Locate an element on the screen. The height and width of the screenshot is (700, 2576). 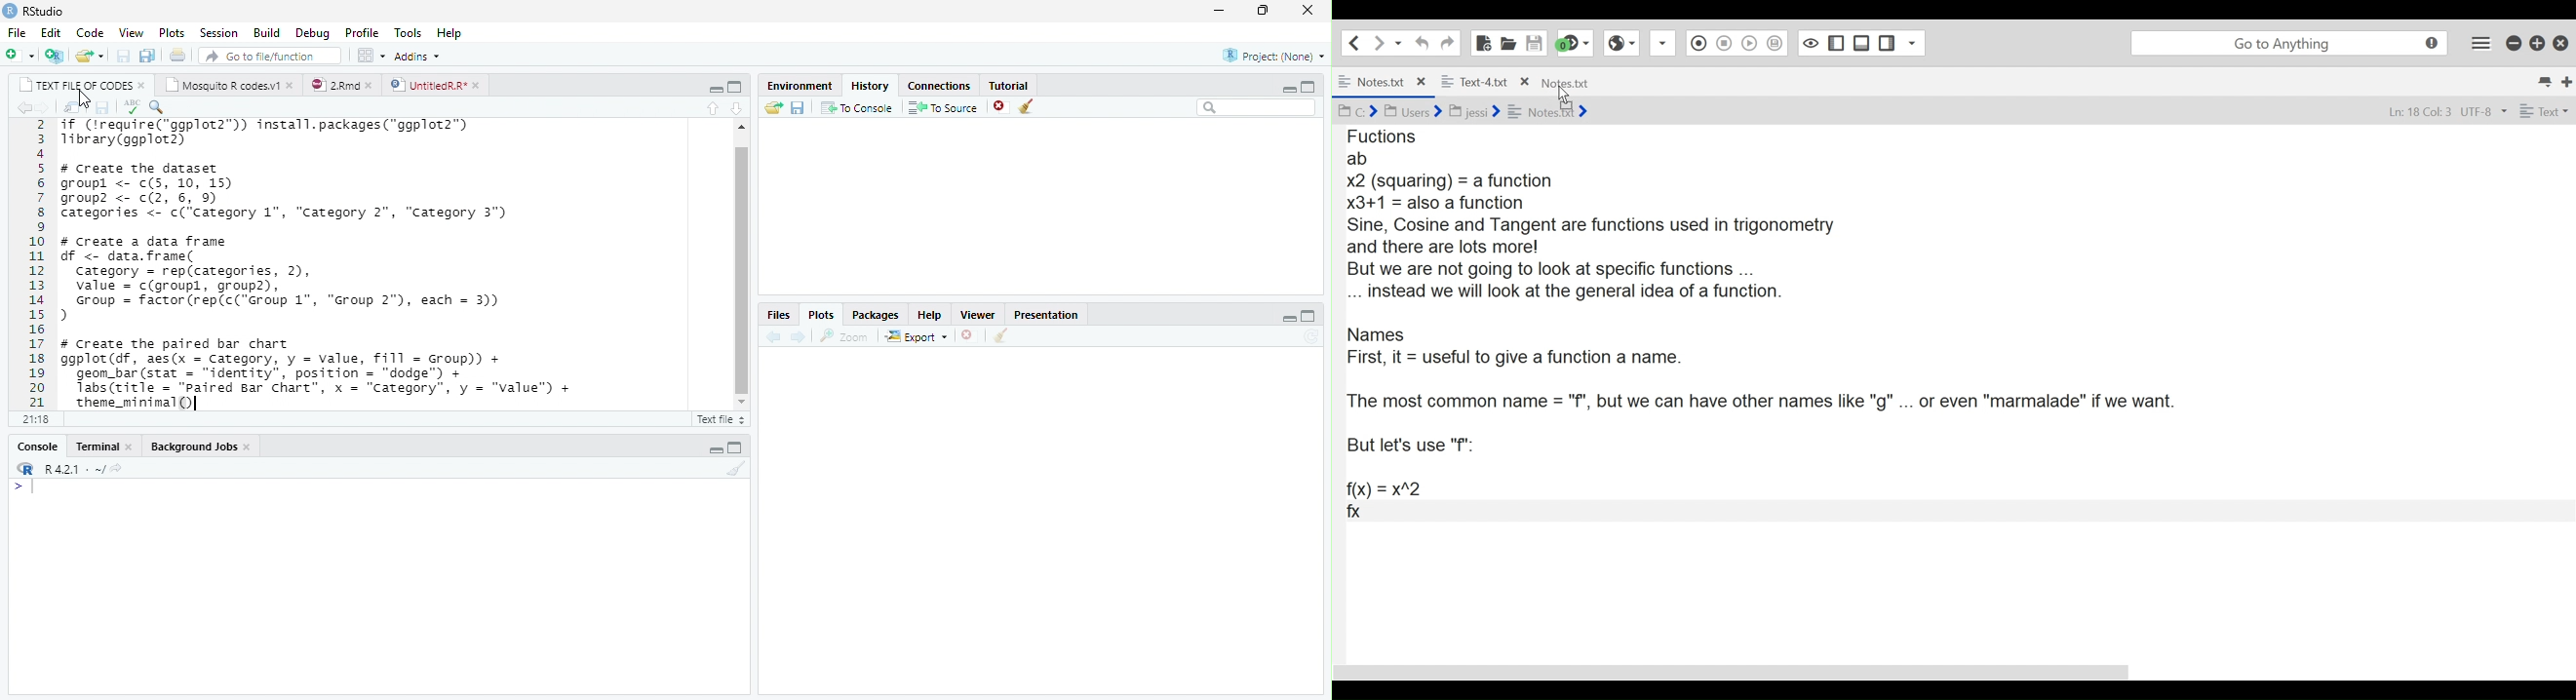
edit is located at coordinates (48, 32).